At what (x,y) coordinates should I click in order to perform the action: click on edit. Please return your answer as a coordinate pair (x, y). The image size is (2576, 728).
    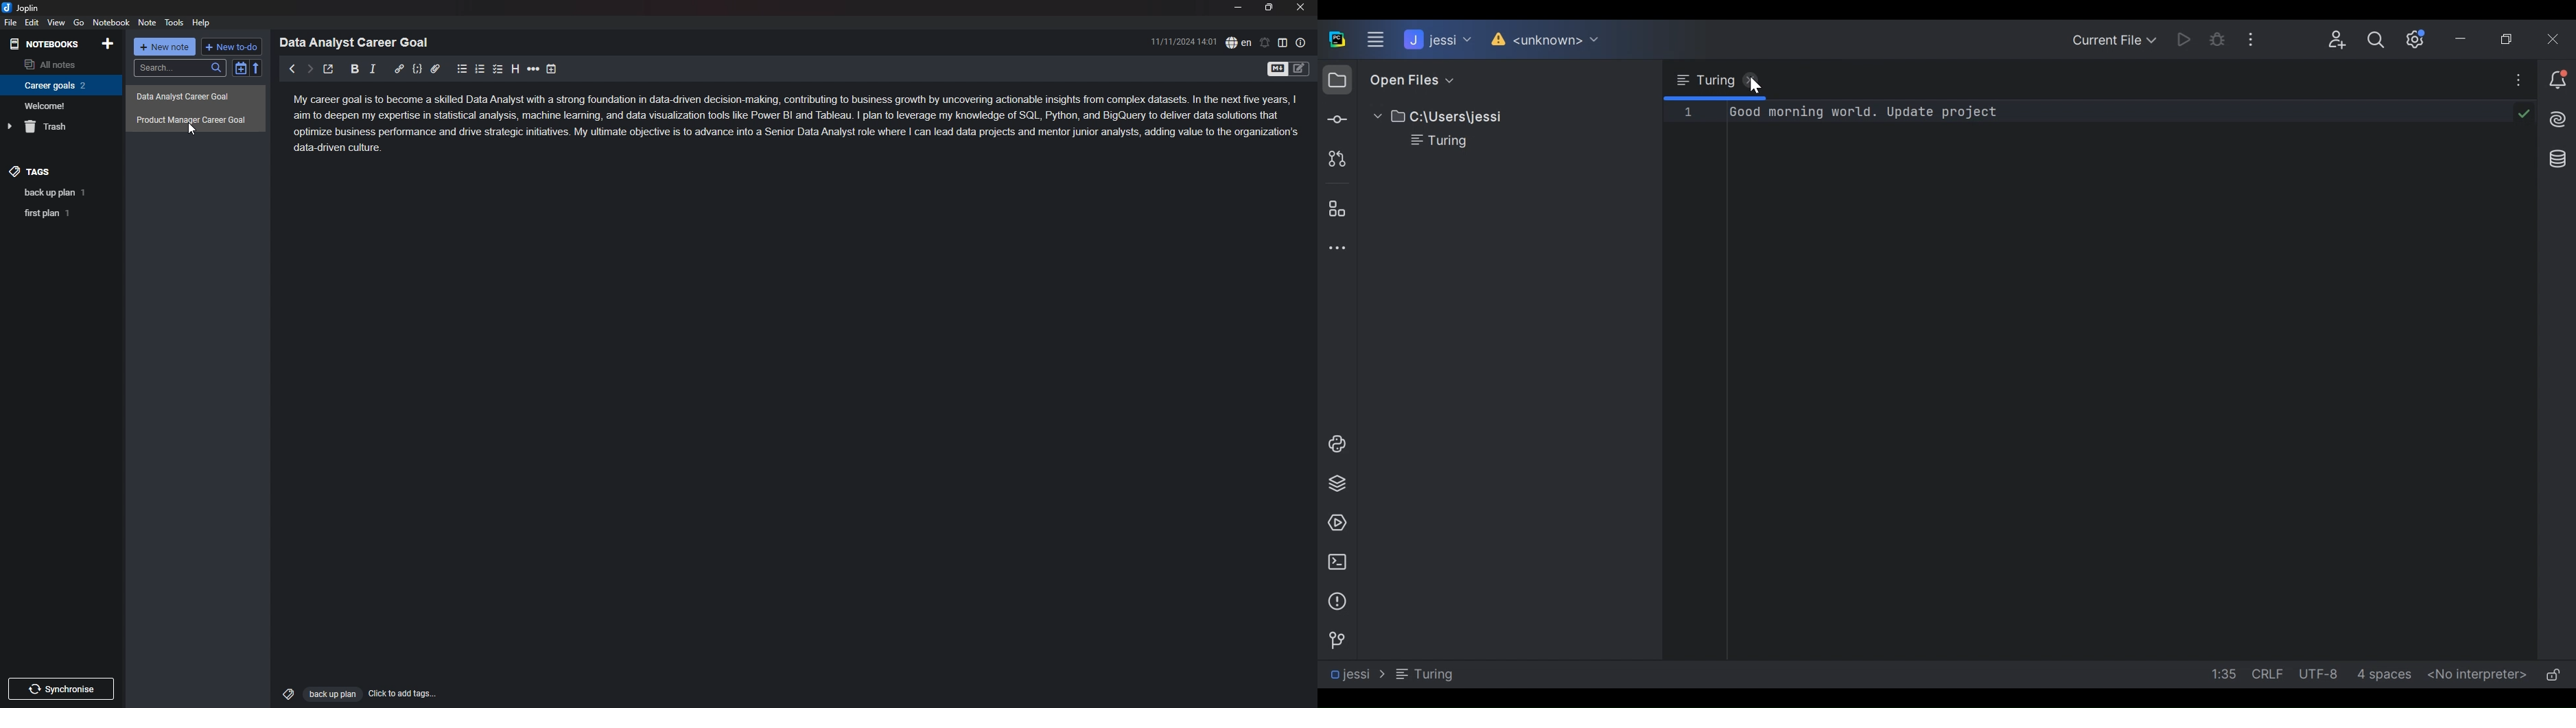
    Looking at the image, I should click on (33, 22).